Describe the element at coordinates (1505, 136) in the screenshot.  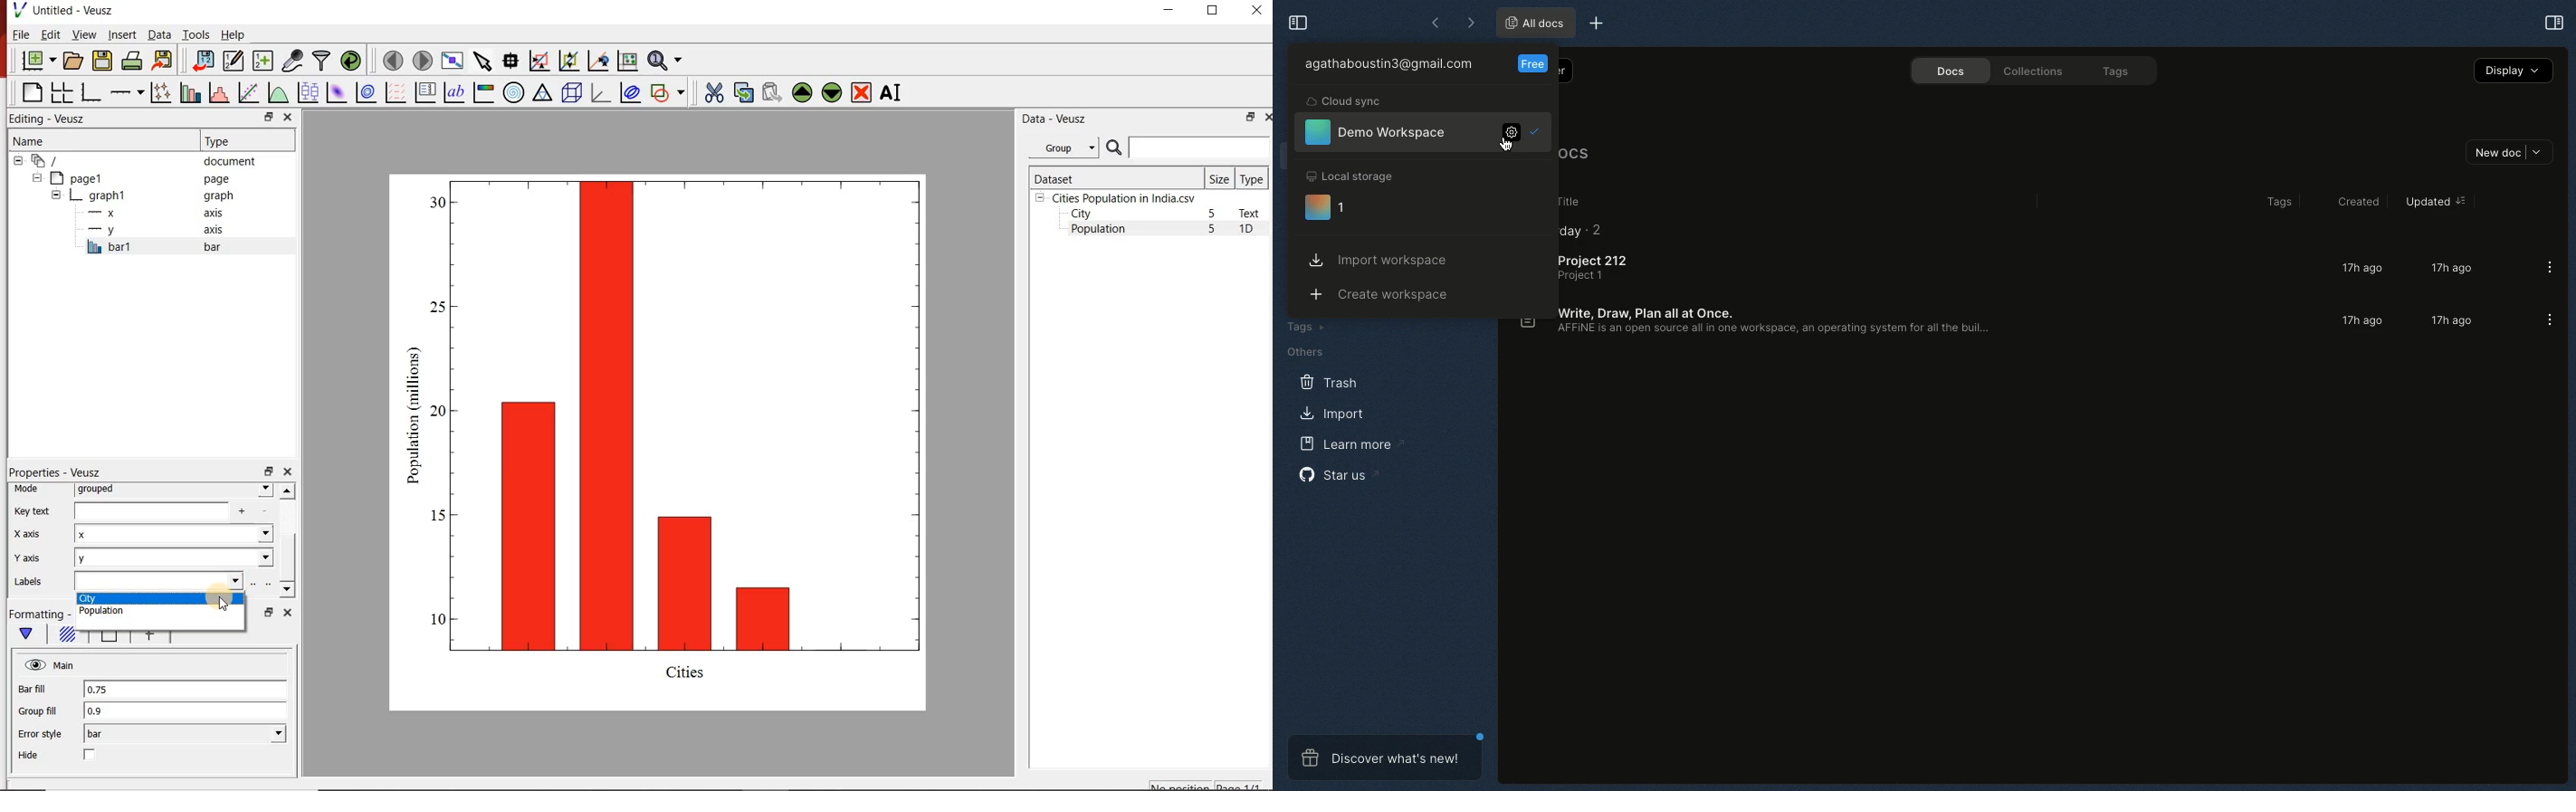
I see `Settings` at that location.